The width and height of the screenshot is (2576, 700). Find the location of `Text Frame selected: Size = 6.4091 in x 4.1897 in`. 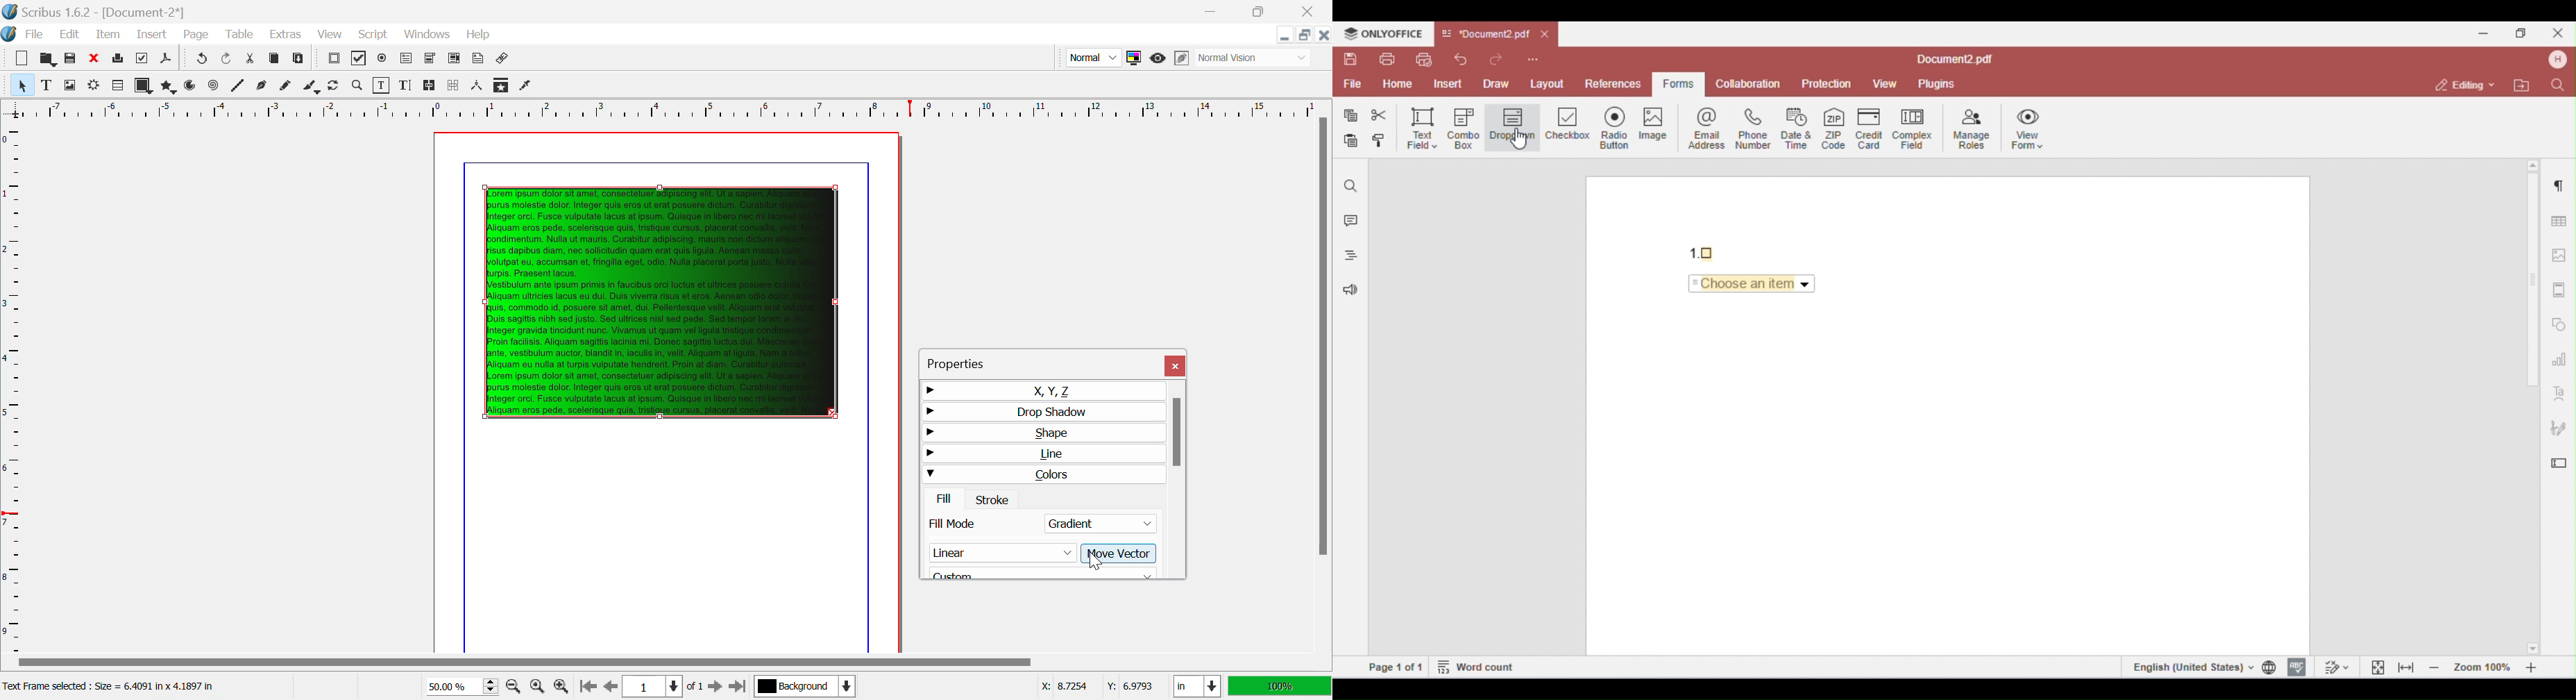

Text Frame selected: Size = 6.4091 in x 4.1897 in is located at coordinates (112, 687).